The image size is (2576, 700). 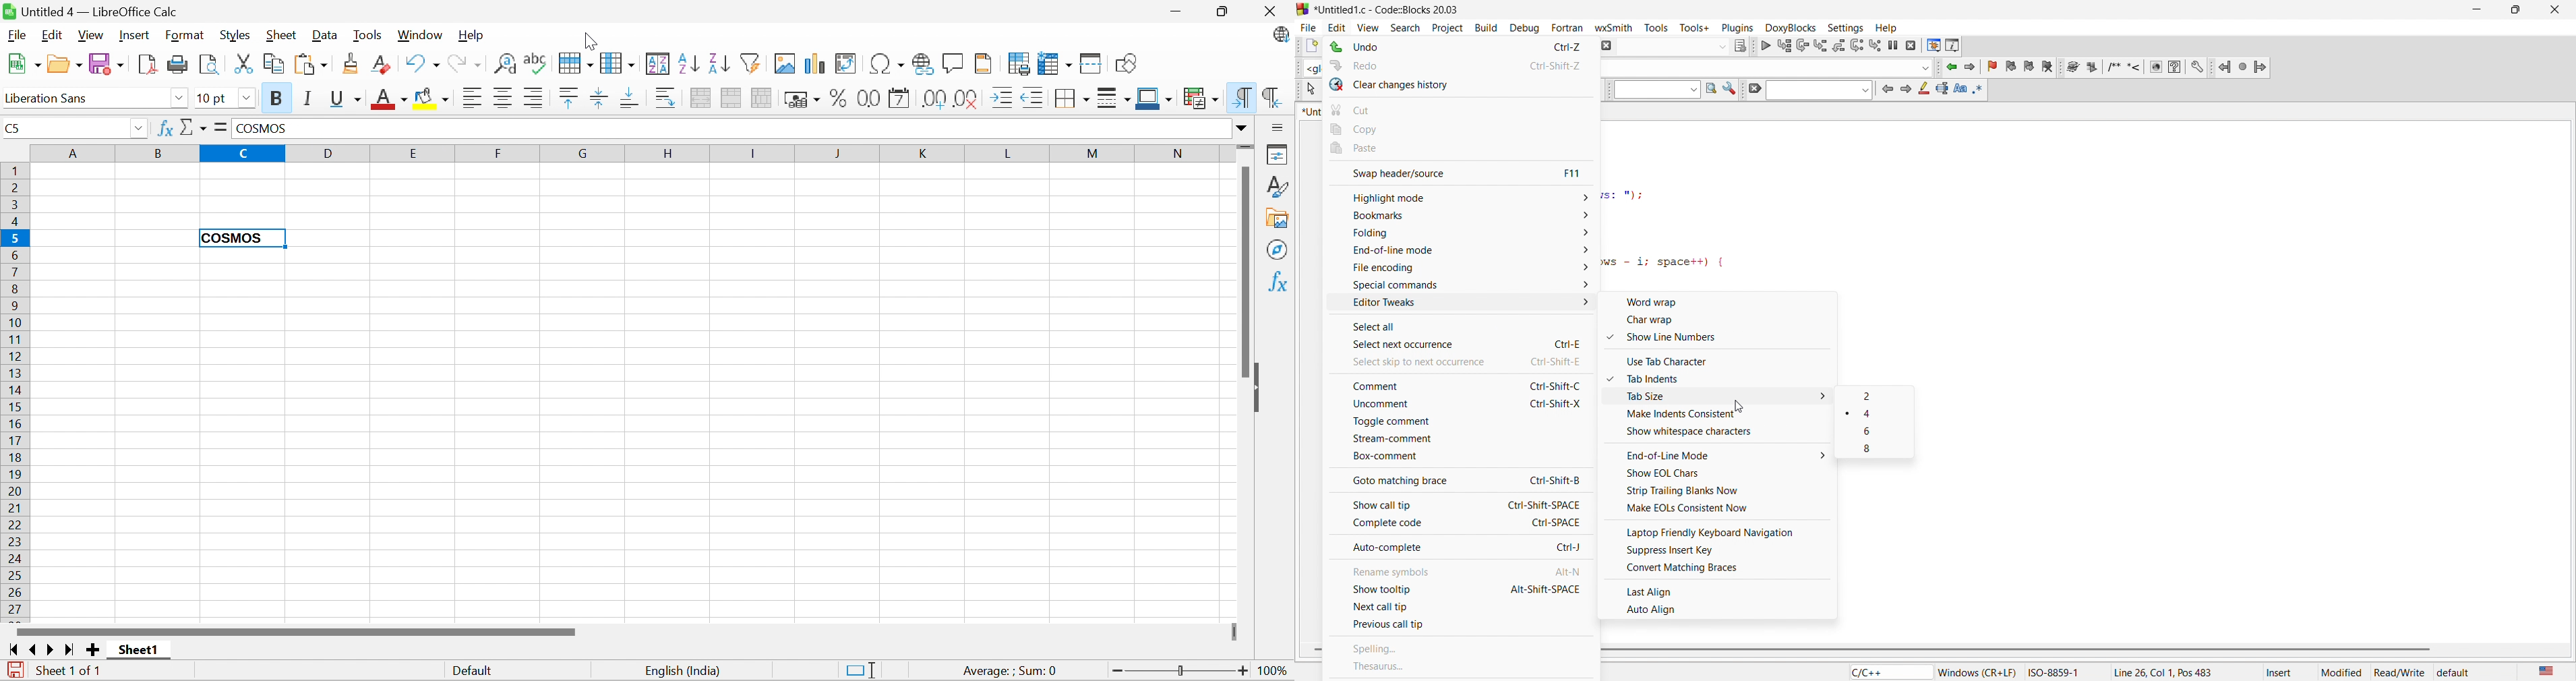 I want to click on jump icon, so click(x=2239, y=67).